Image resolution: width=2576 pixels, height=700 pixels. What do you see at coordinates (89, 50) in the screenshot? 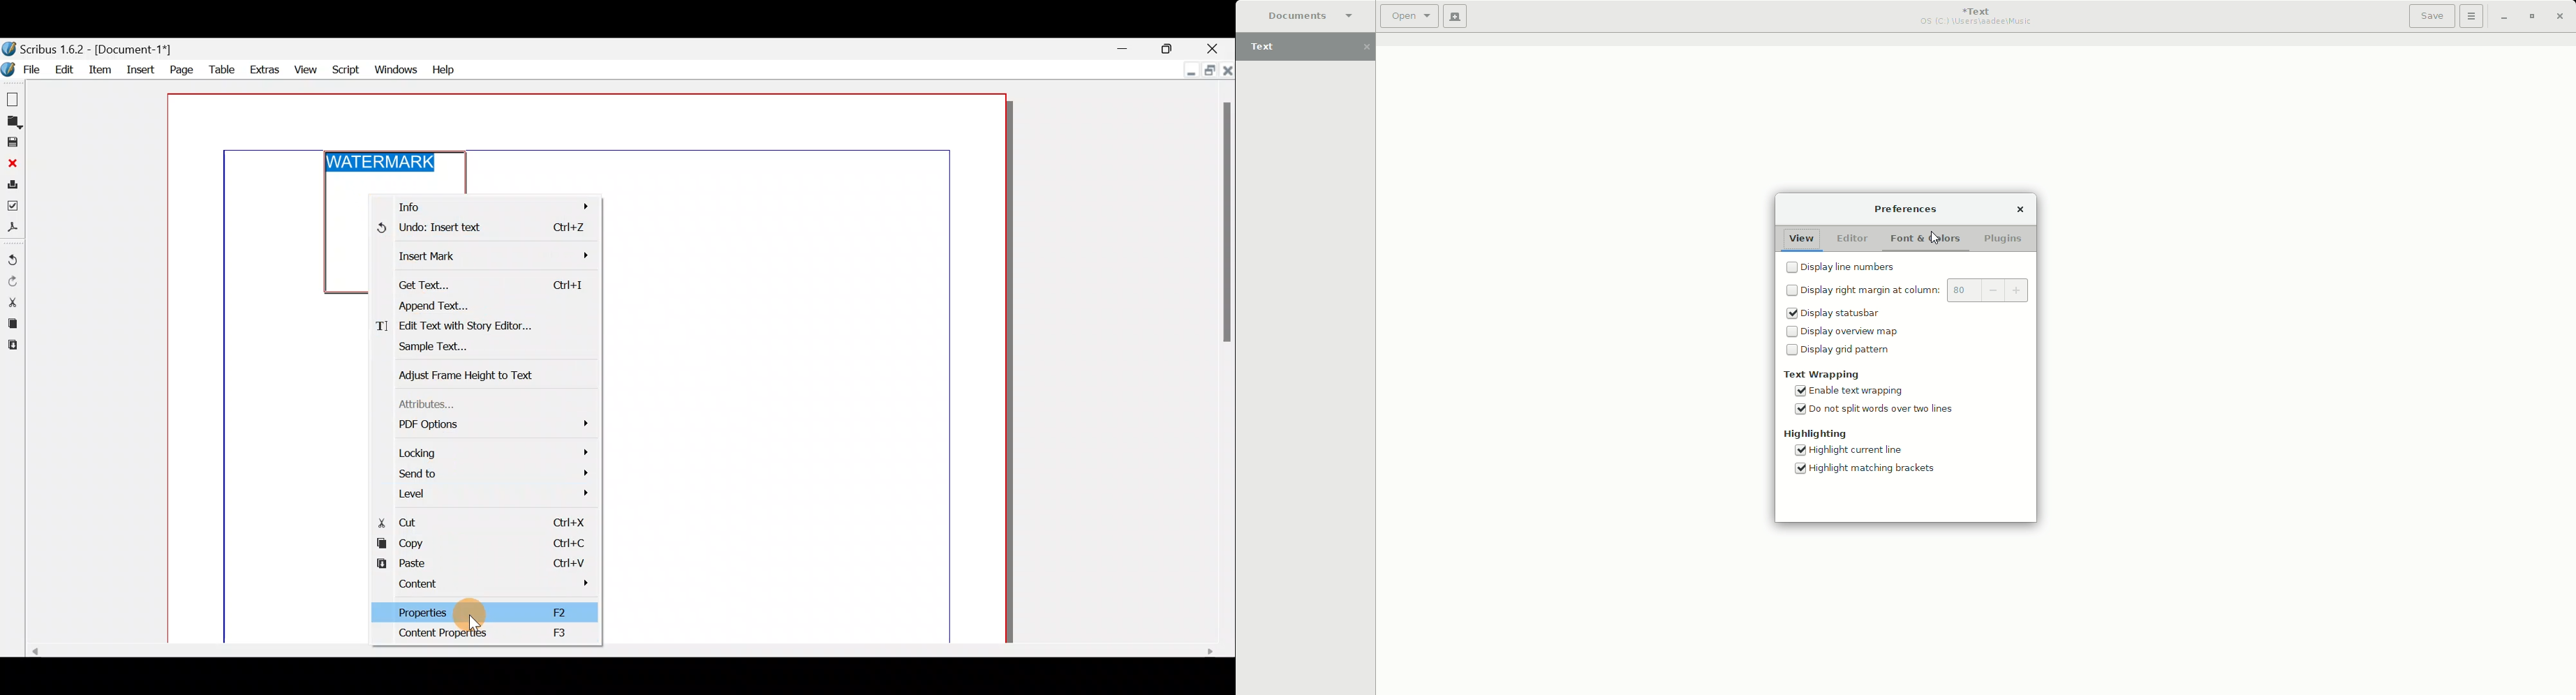
I see `Document name` at bounding box center [89, 50].